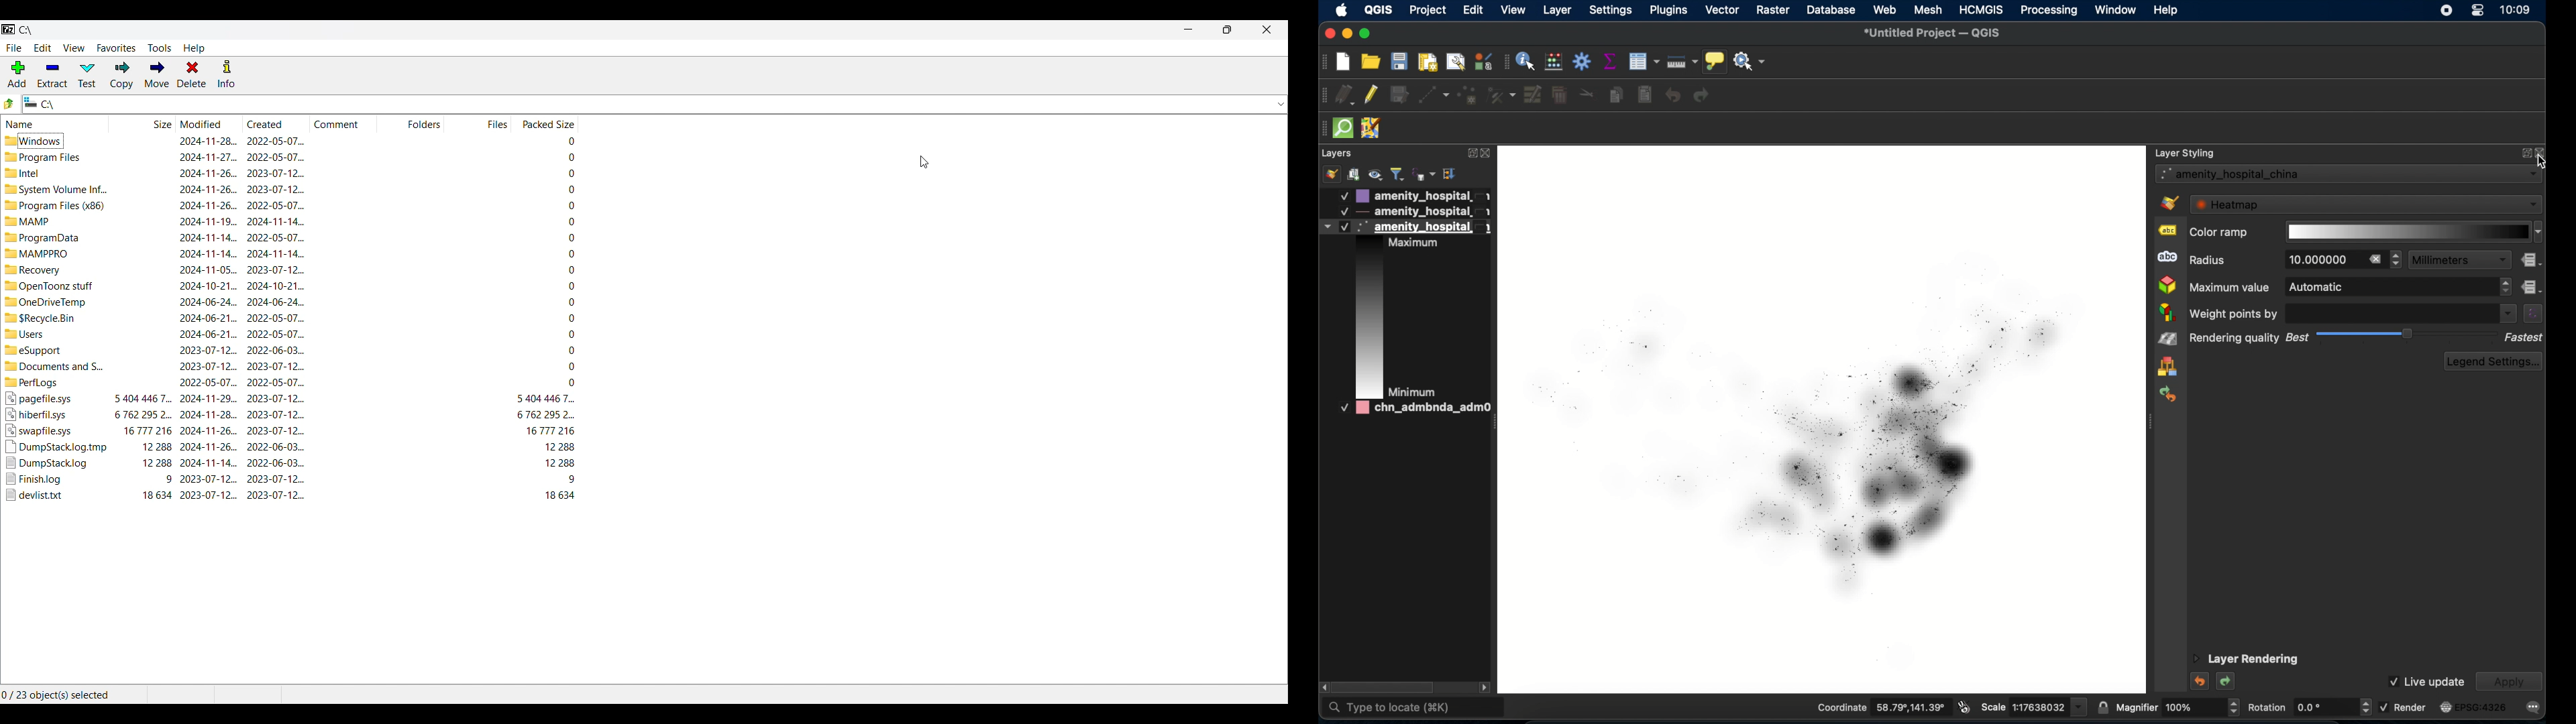  What do you see at coordinates (1418, 244) in the screenshot?
I see `Maximum` at bounding box center [1418, 244].